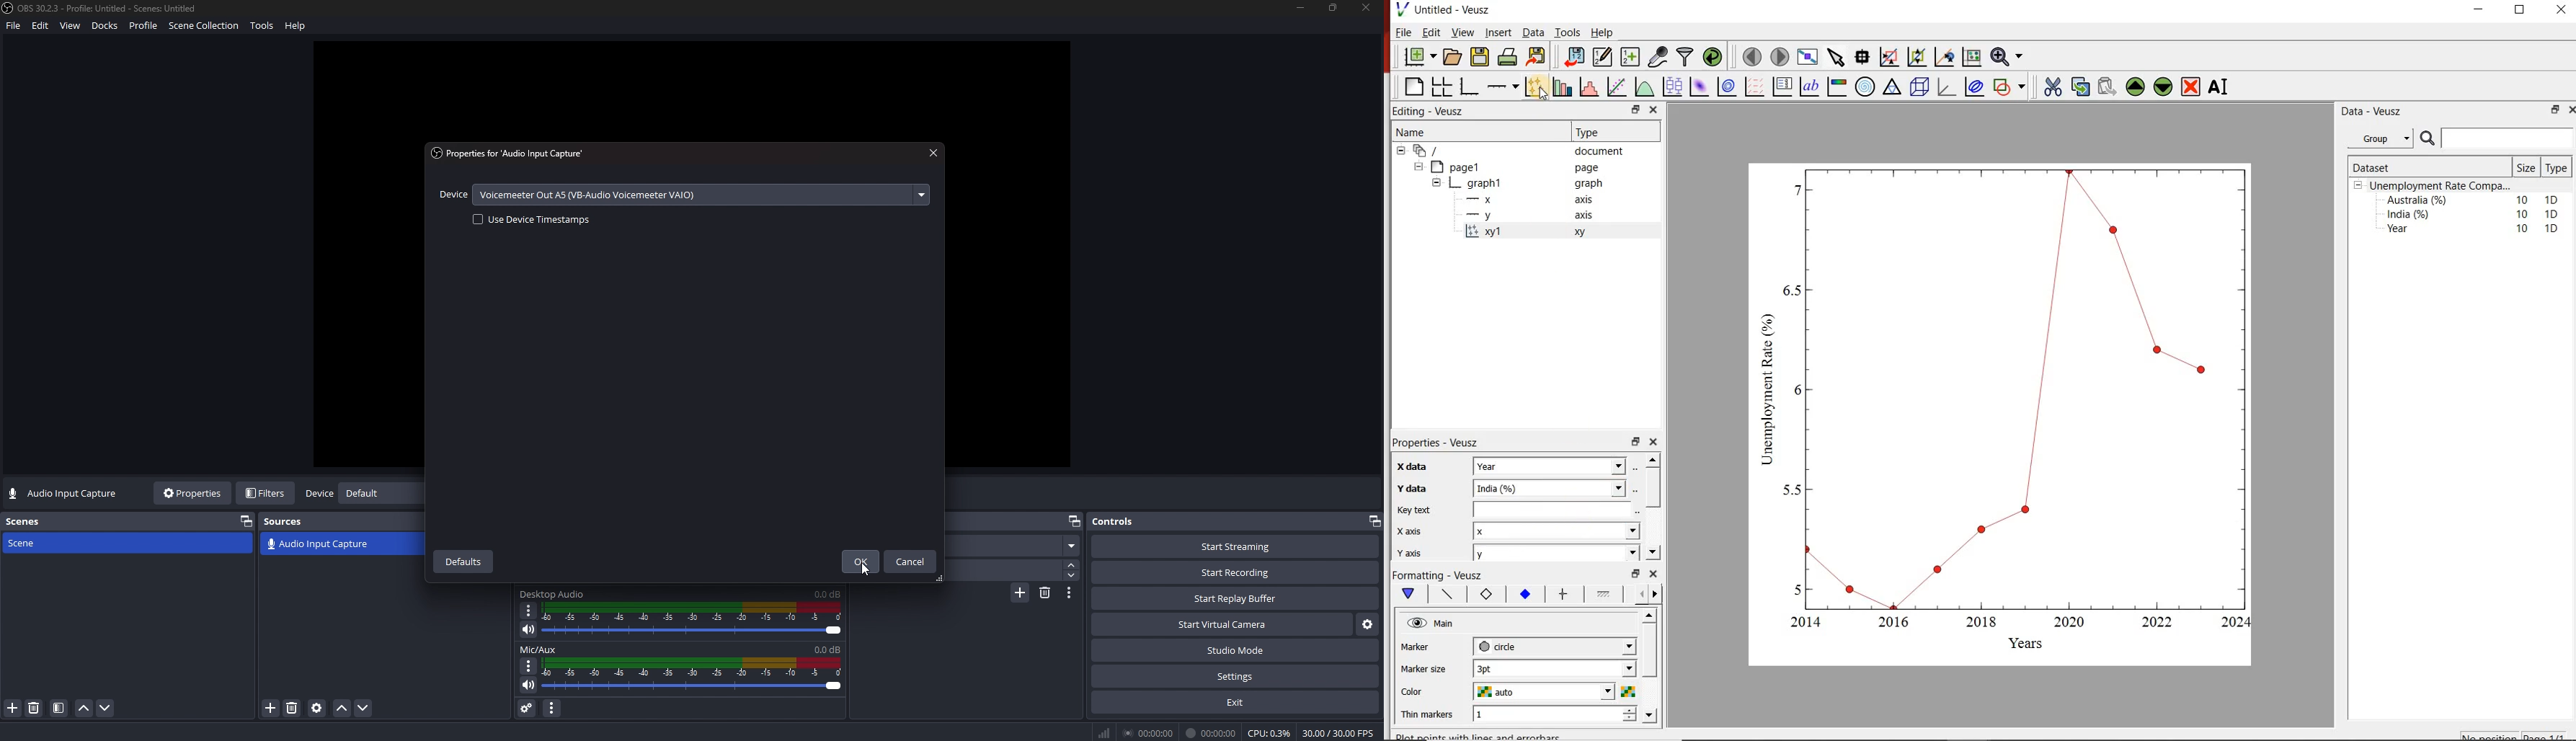  Describe the element at coordinates (547, 649) in the screenshot. I see `mic/aux` at that location.